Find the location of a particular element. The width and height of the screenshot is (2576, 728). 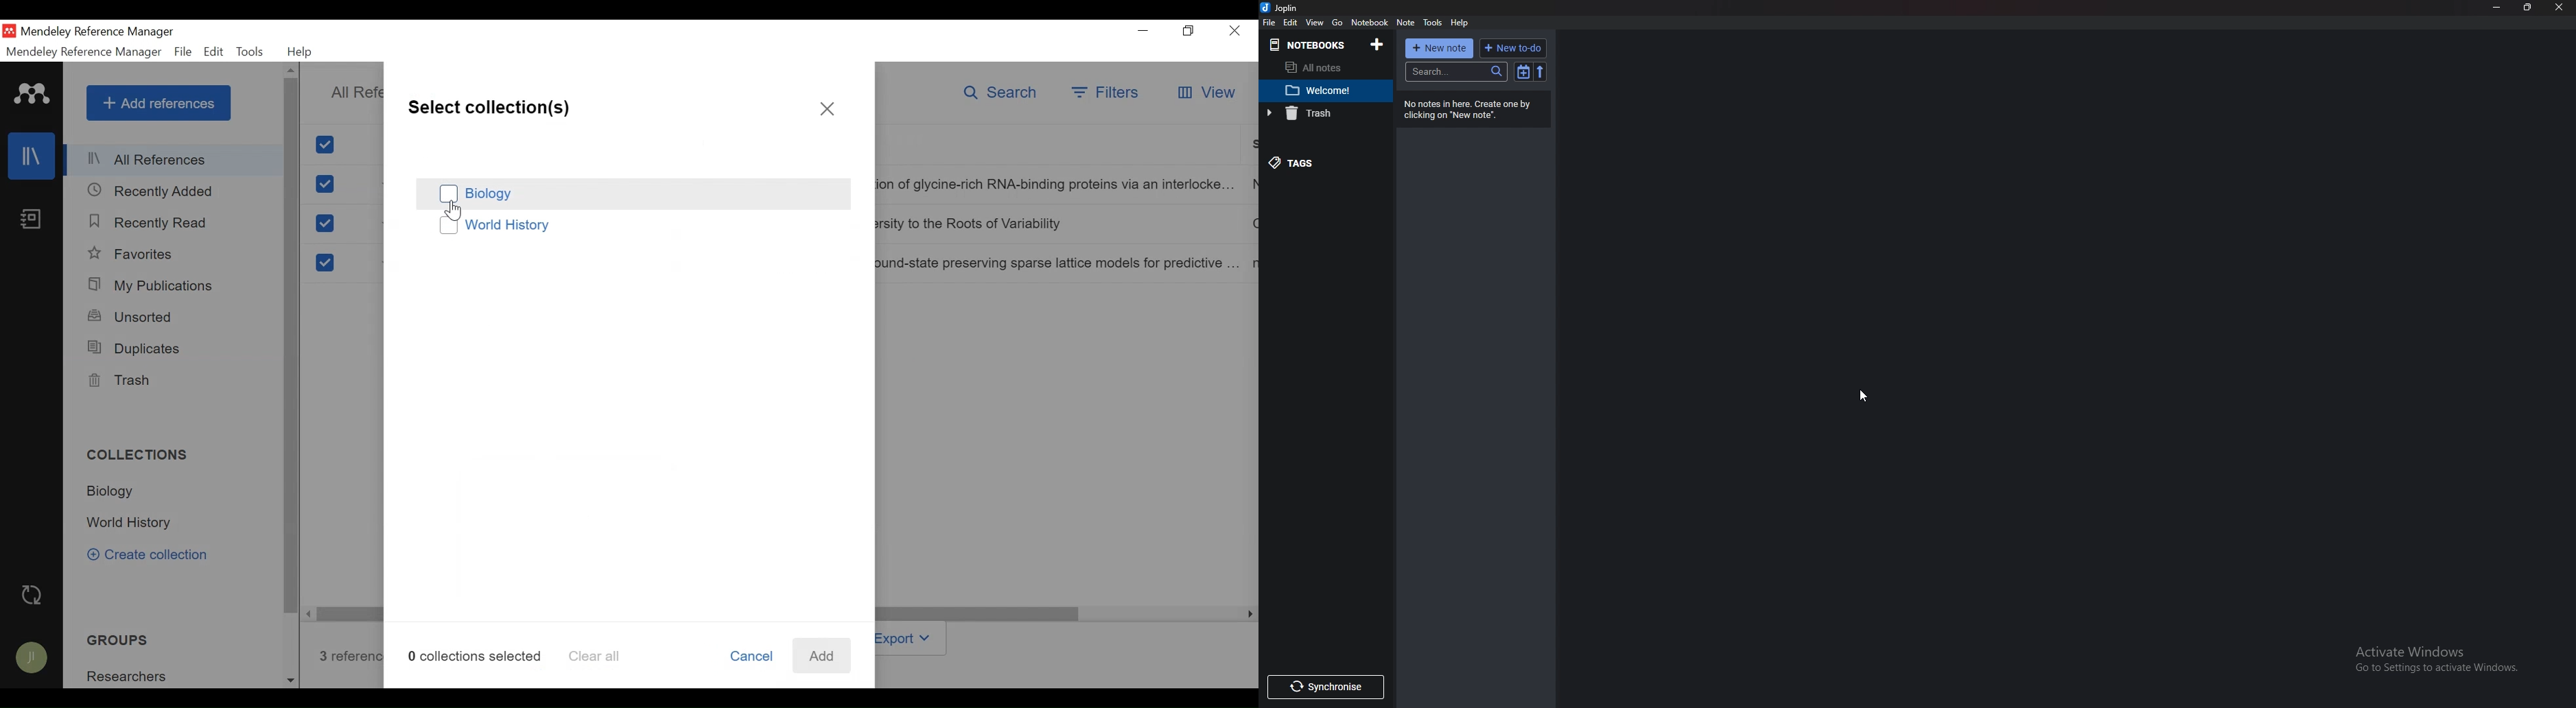

(un)select Collection is located at coordinates (632, 194).